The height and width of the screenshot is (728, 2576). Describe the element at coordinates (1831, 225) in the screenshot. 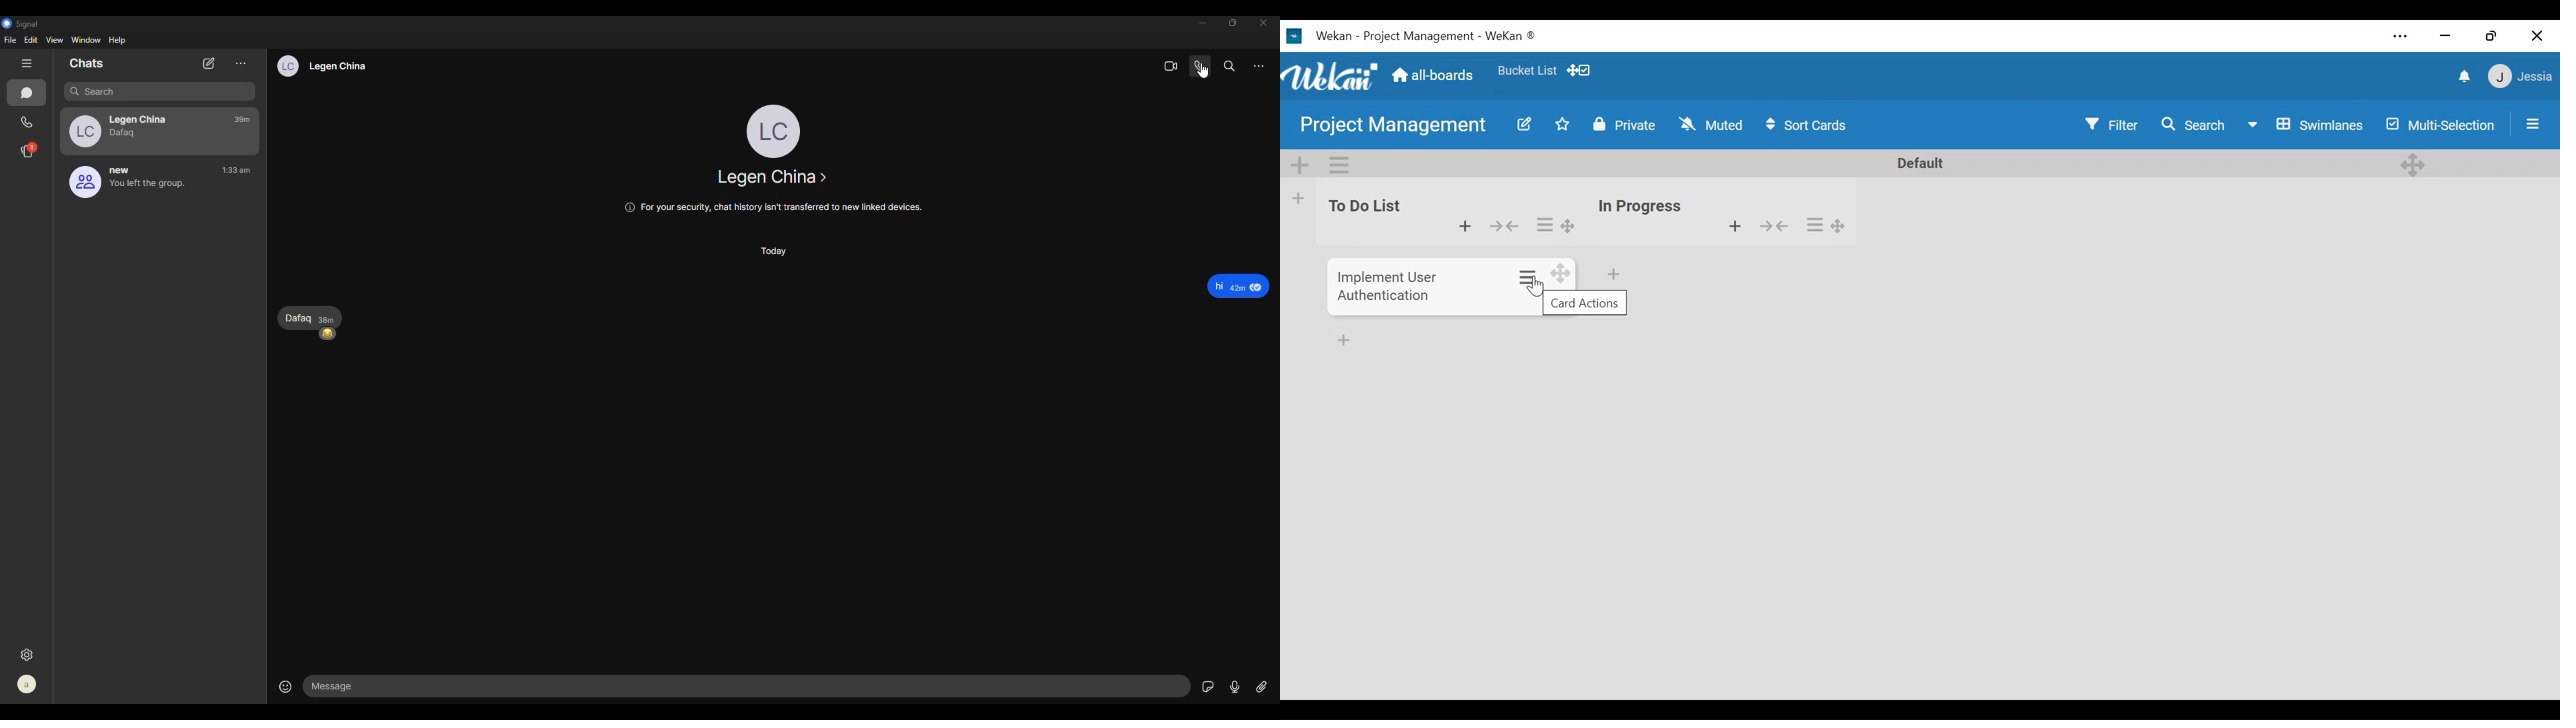

I see `options` at that location.